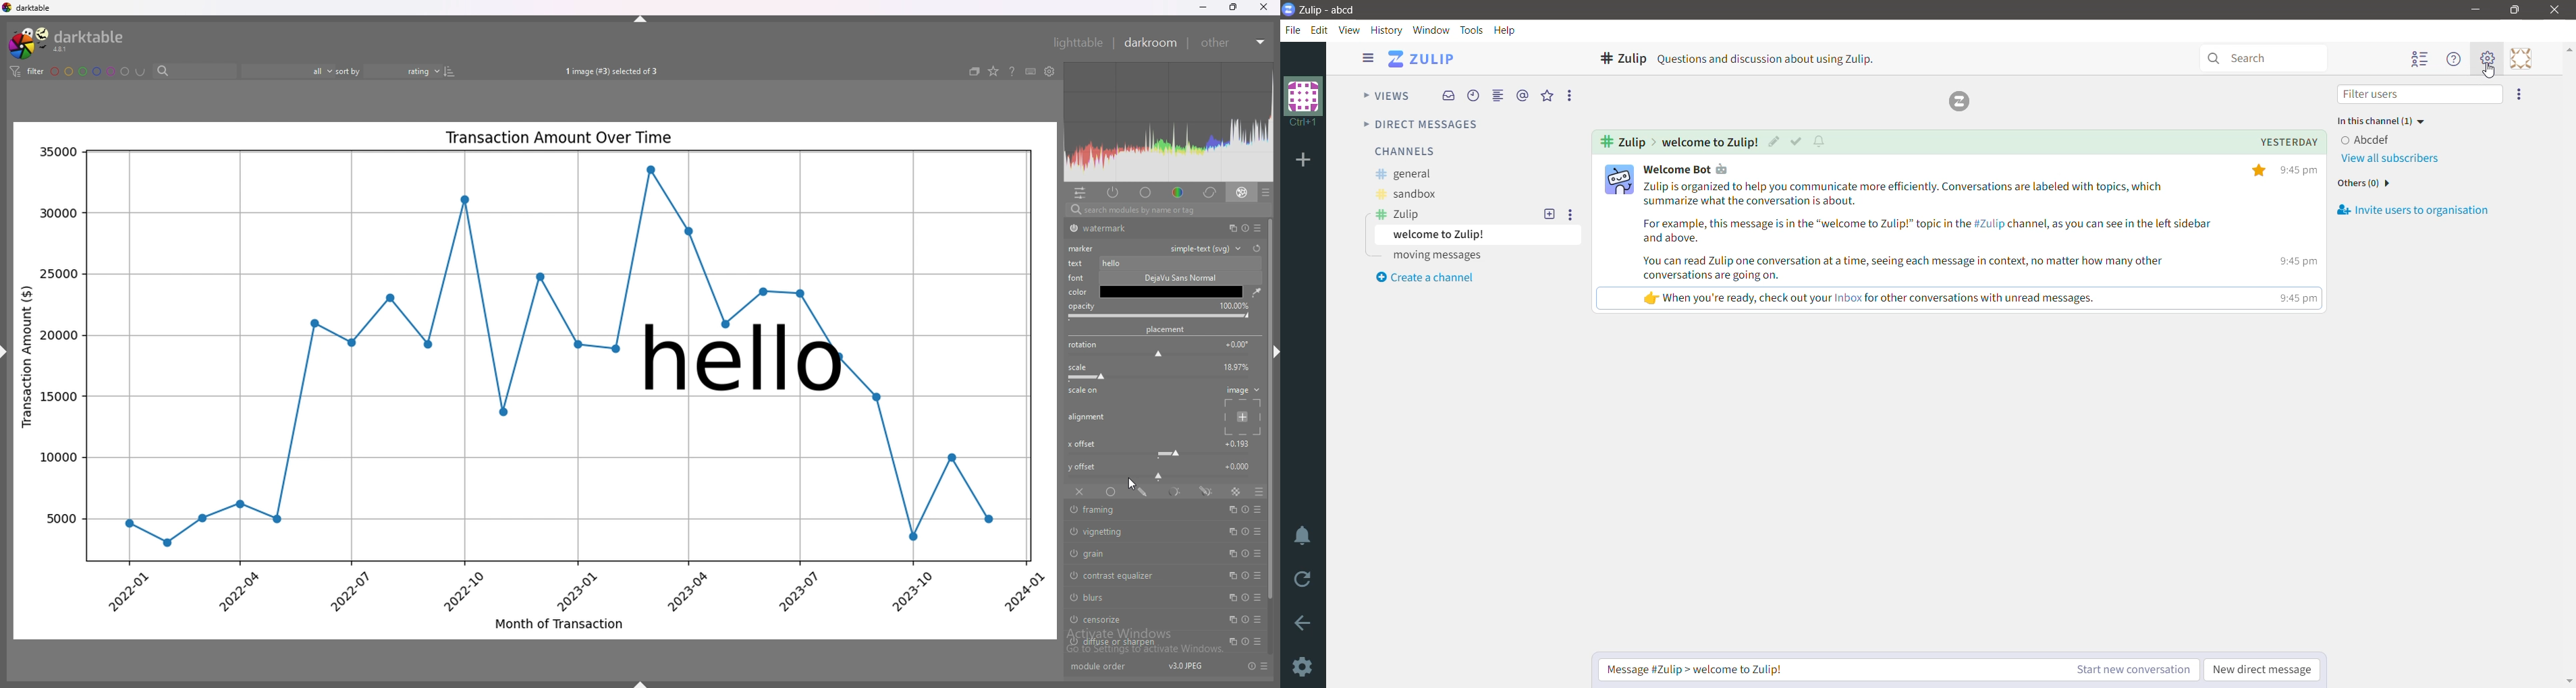 This screenshot has height=700, width=2576. Describe the element at coordinates (67, 42) in the screenshot. I see `darktable` at that location.